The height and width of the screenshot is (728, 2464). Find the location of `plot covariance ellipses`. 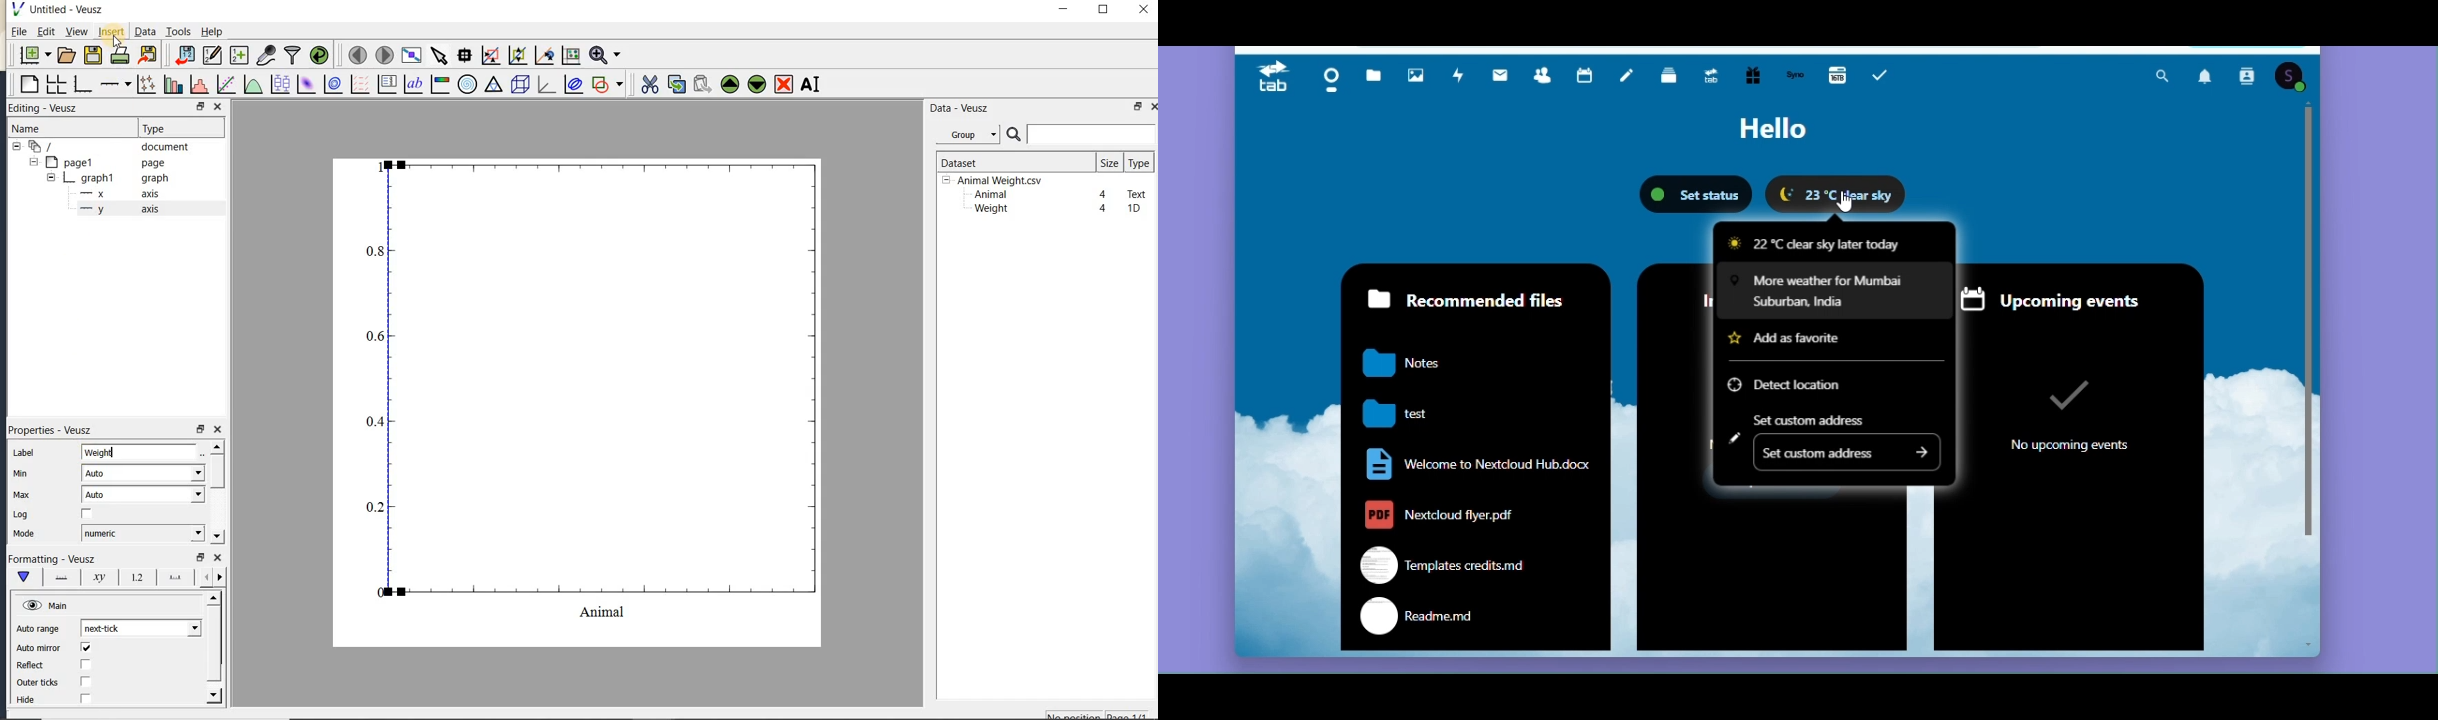

plot covariance ellipses is located at coordinates (572, 83).